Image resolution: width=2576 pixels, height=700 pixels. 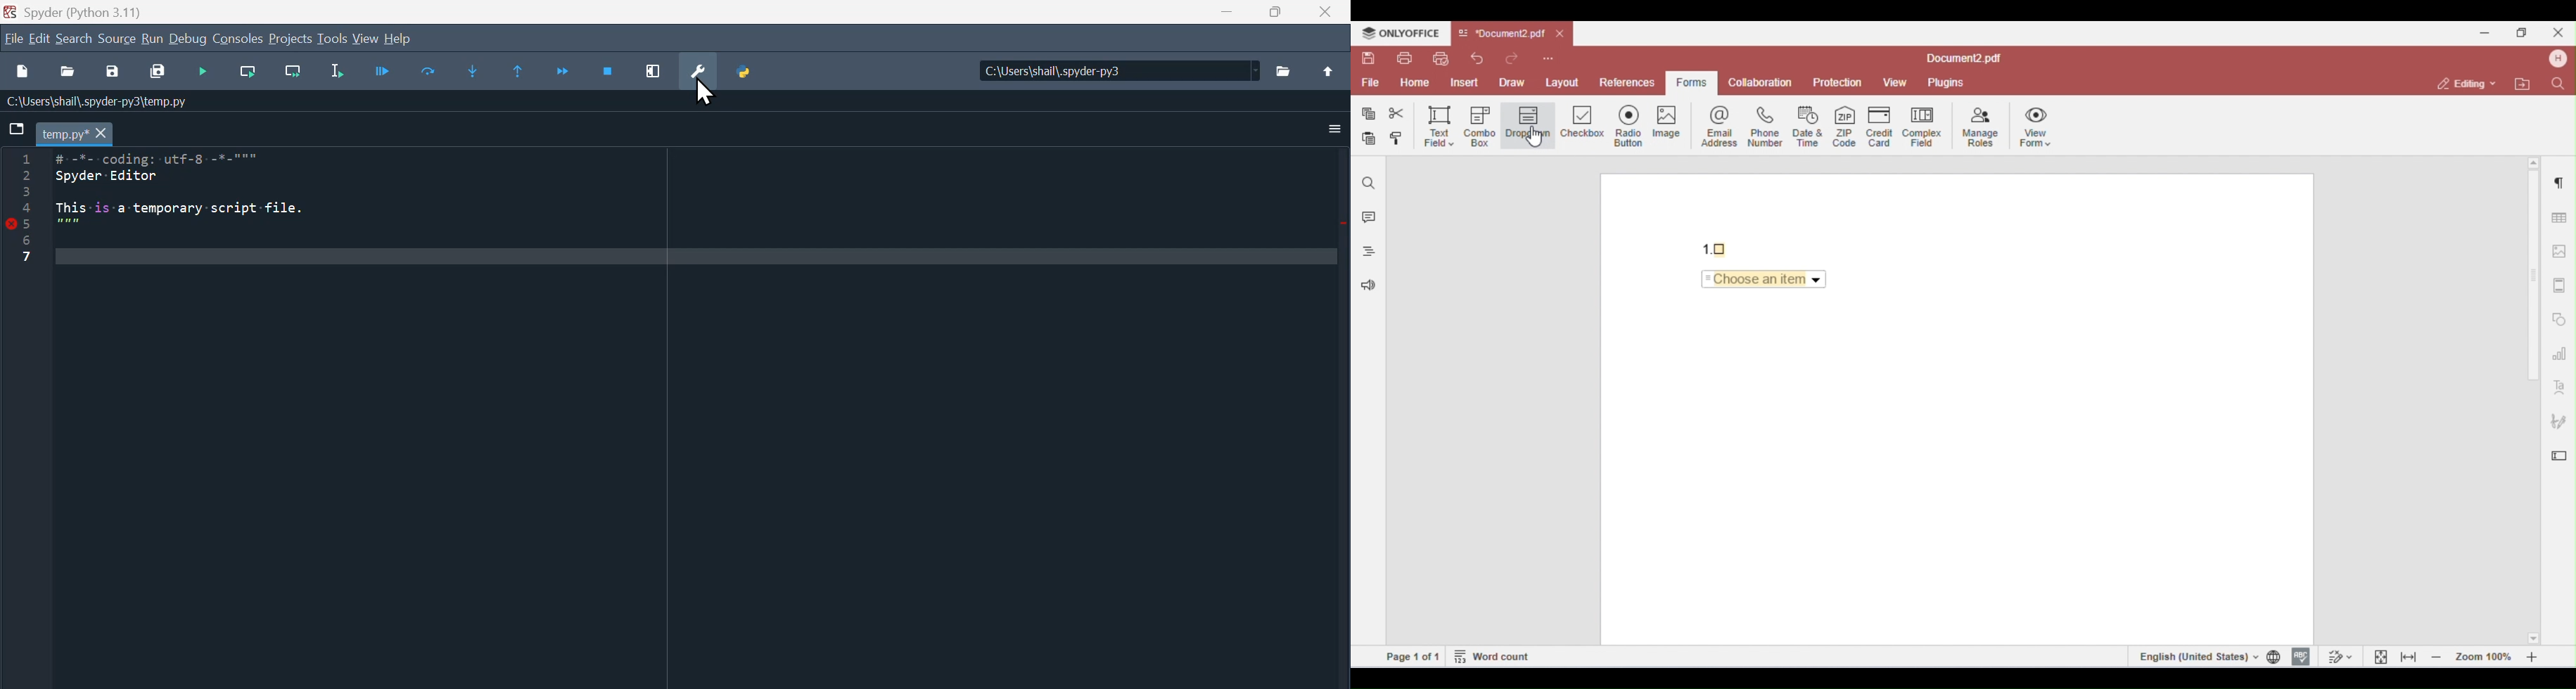 I want to click on Filename, so click(x=64, y=135).